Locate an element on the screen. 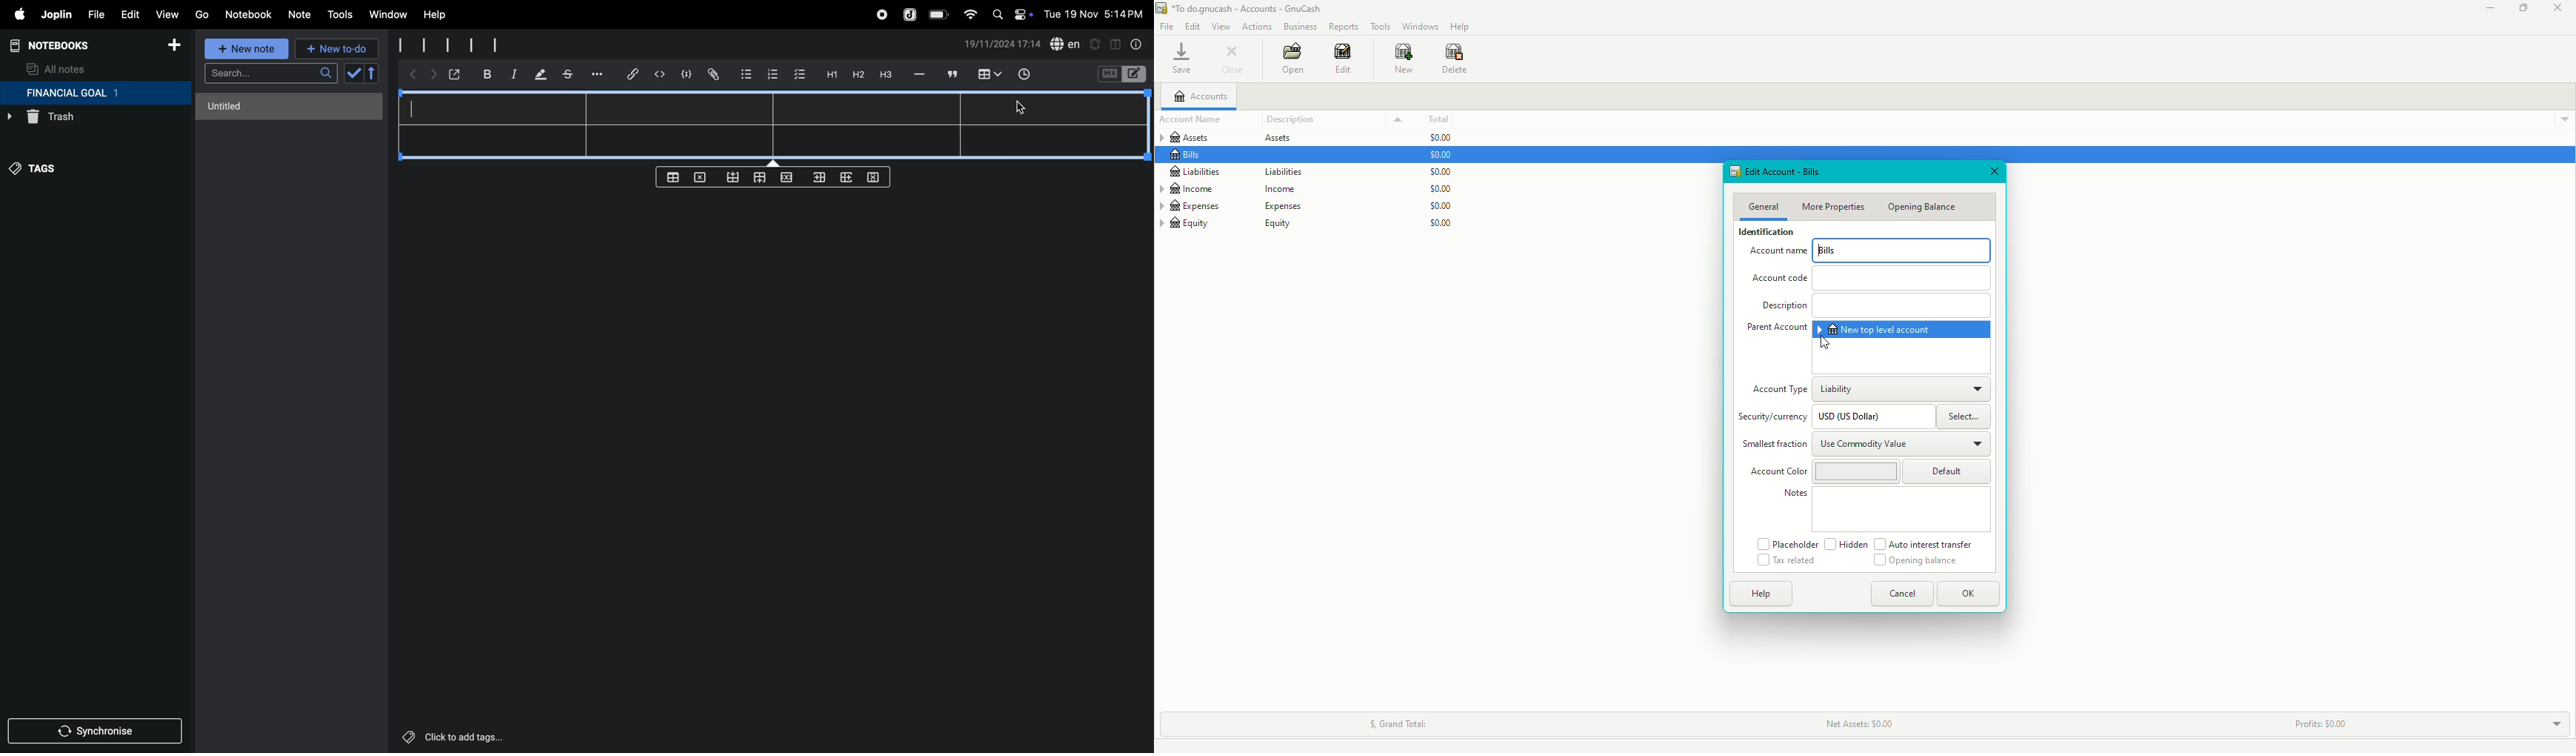 The image size is (2576, 756). toggle editor is located at coordinates (1115, 43).